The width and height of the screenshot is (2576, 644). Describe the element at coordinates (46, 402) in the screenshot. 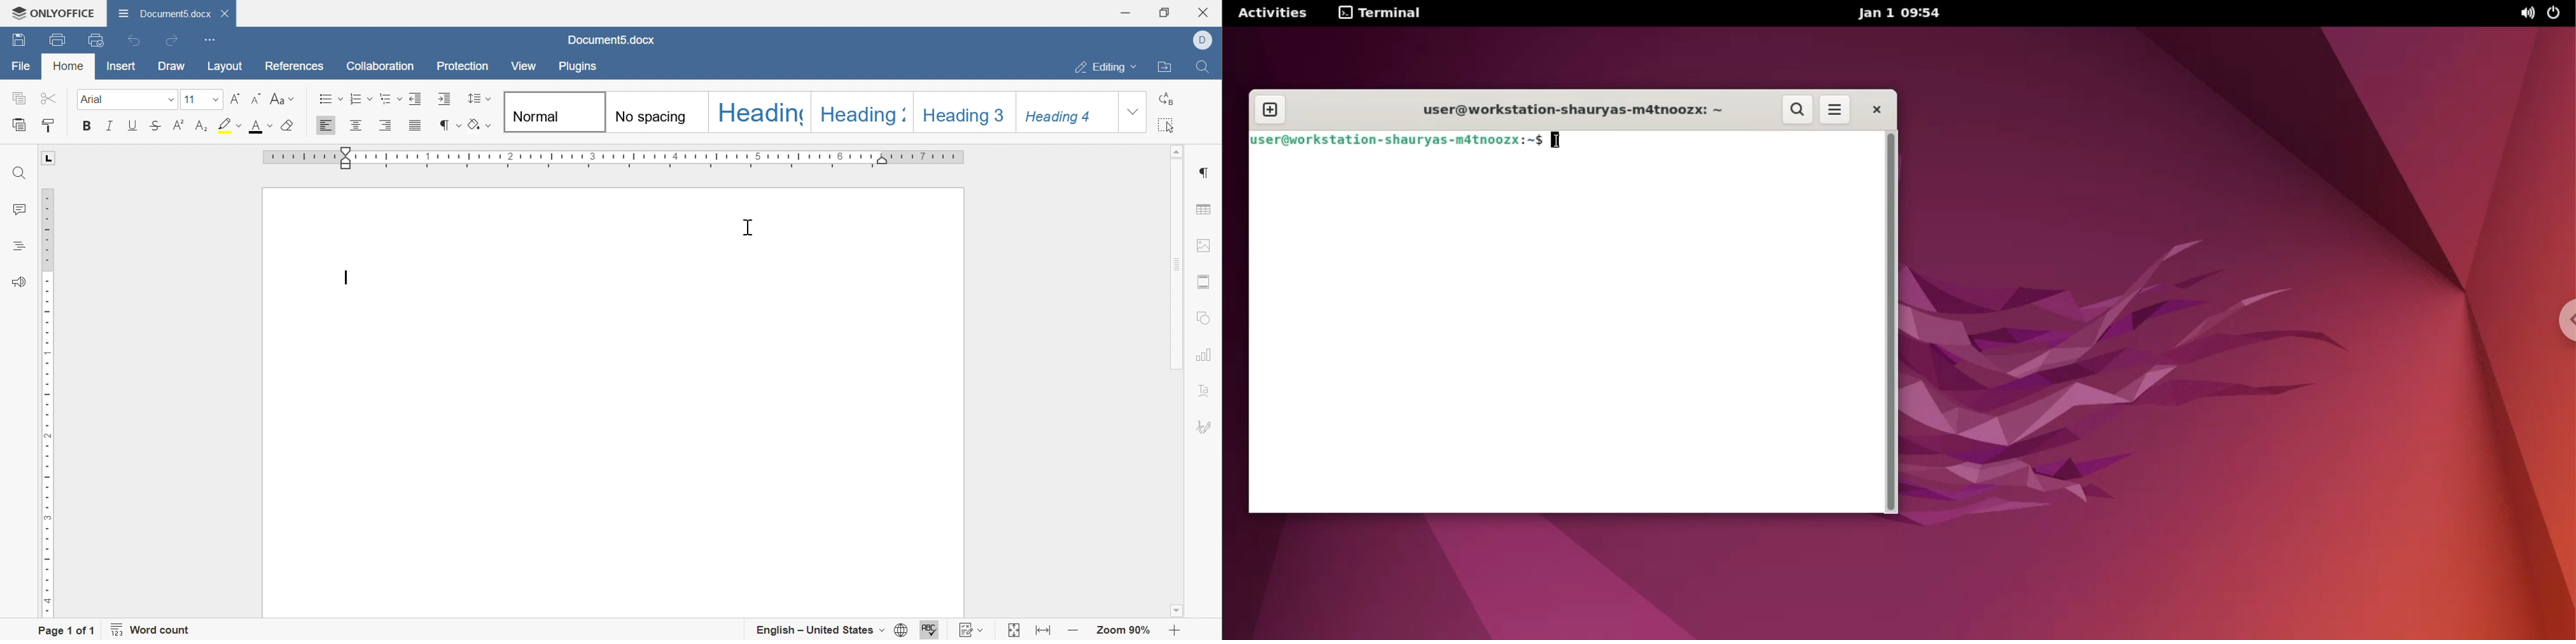

I see `ruler` at that location.